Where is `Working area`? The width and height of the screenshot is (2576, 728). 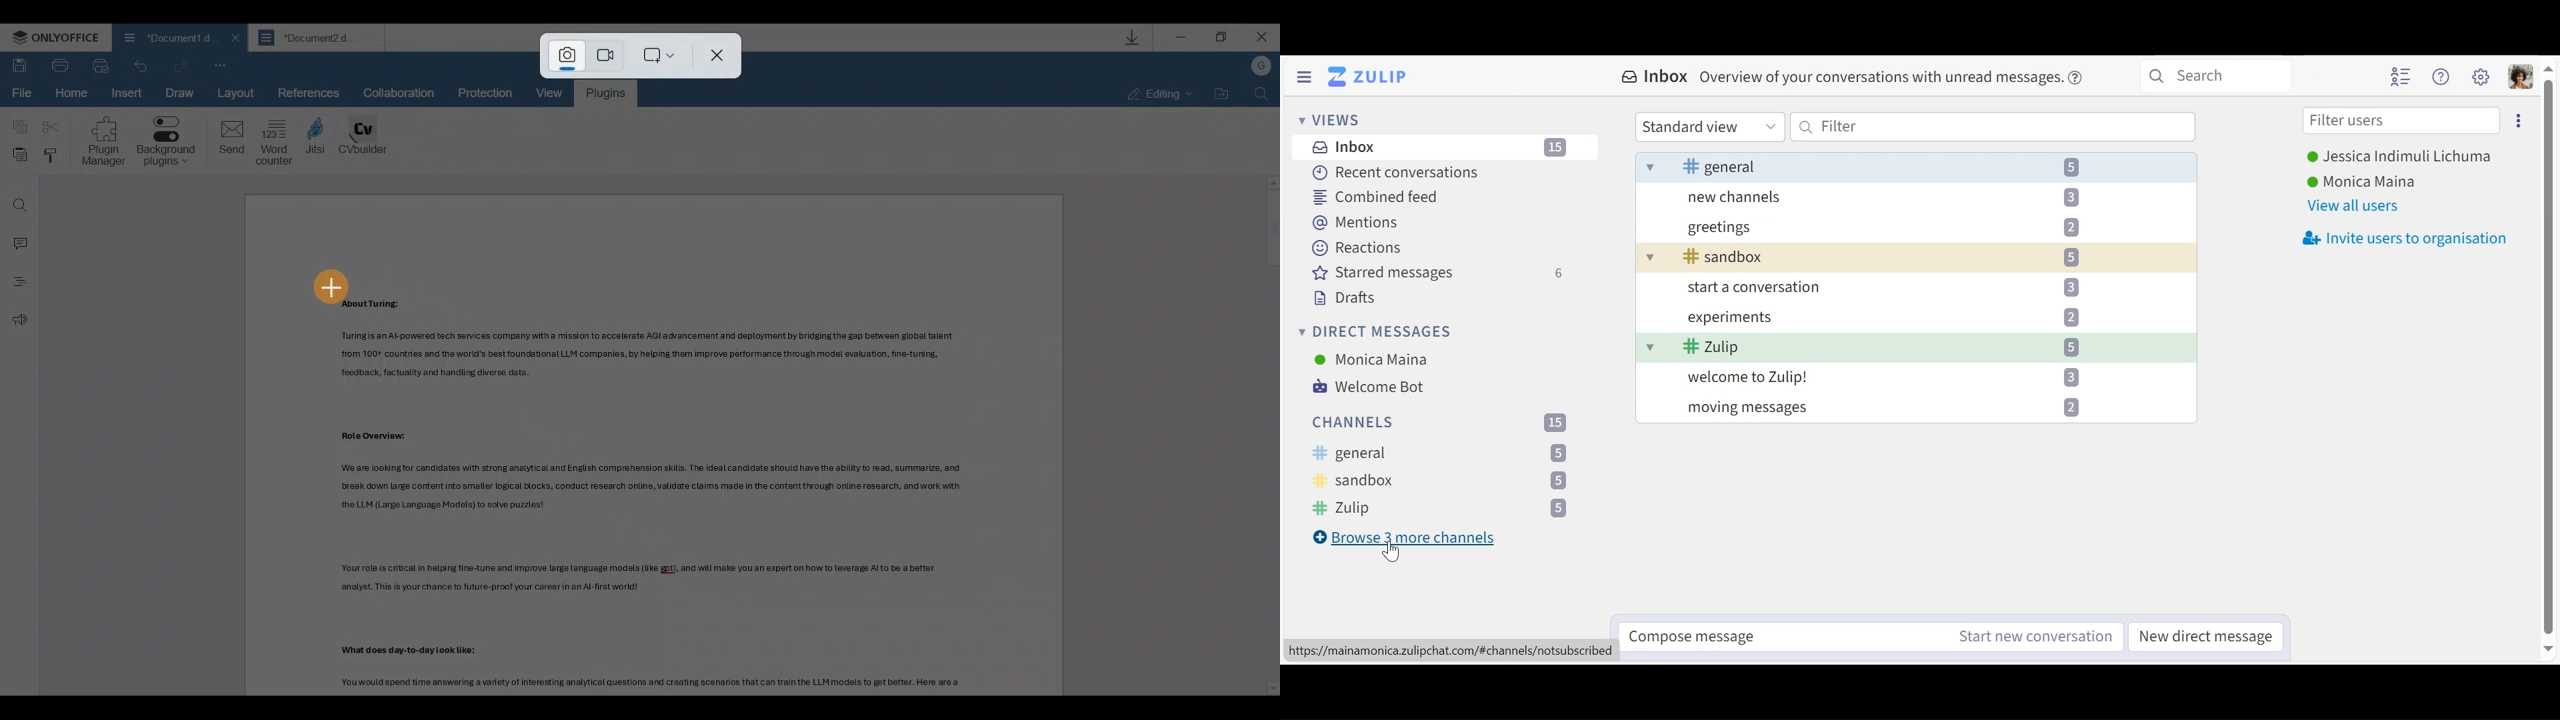
Working area is located at coordinates (656, 444).